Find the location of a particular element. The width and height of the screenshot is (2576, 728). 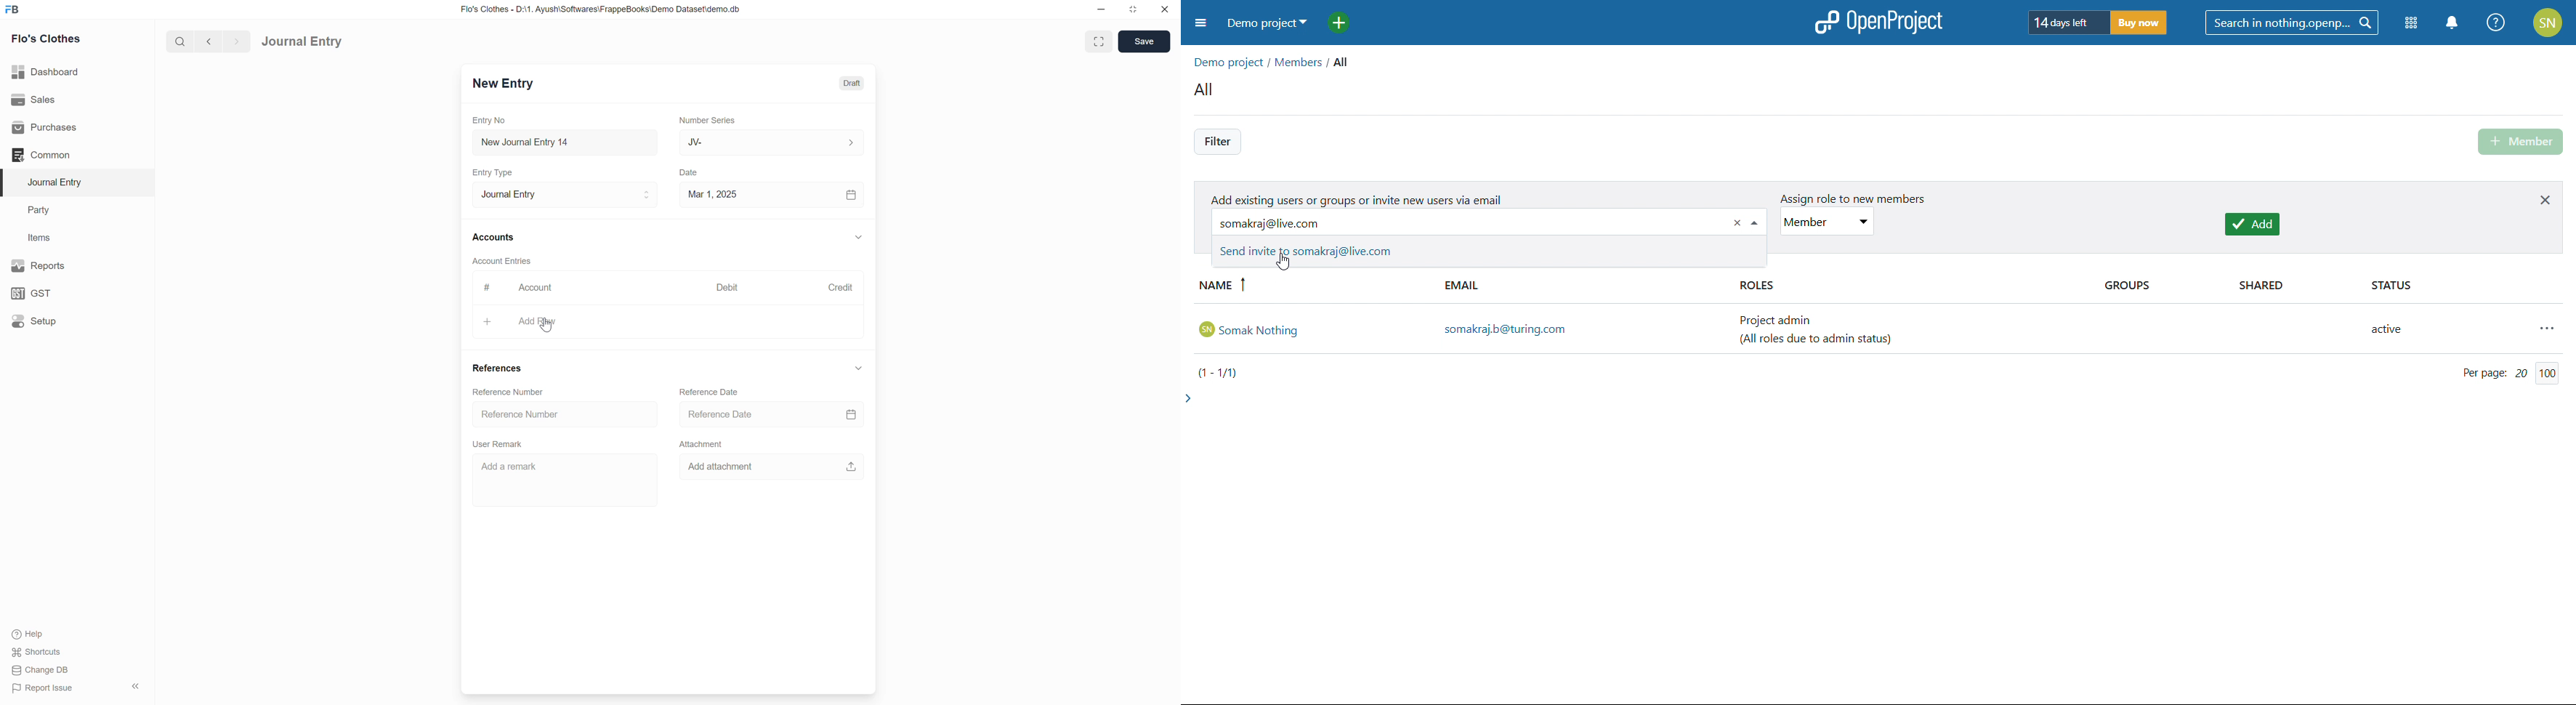

Entry No is located at coordinates (491, 120).